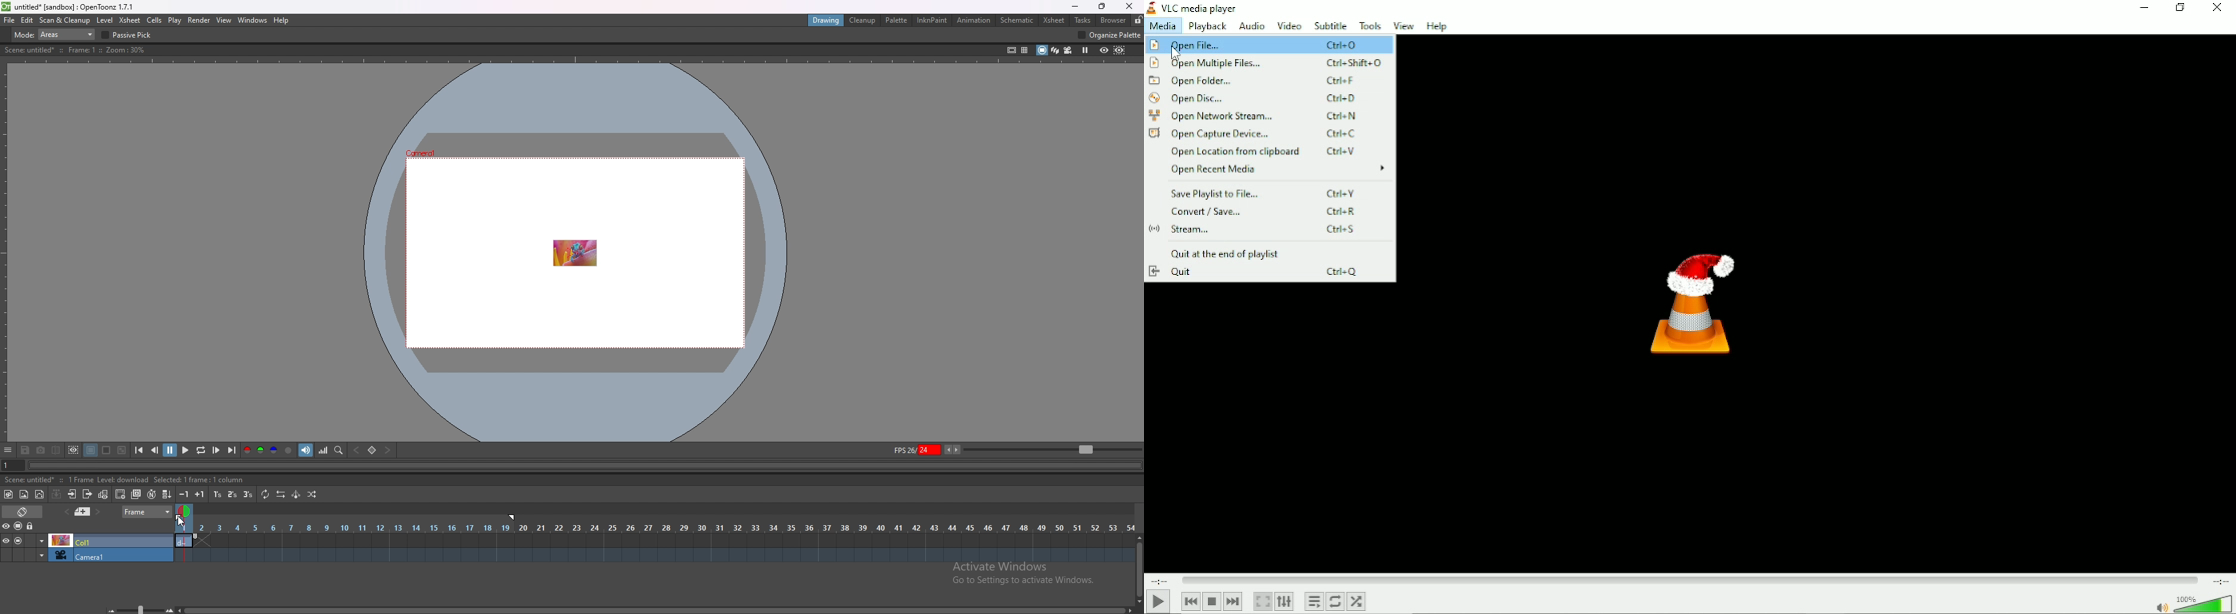  What do you see at coordinates (1139, 20) in the screenshot?
I see `lock` at bounding box center [1139, 20].